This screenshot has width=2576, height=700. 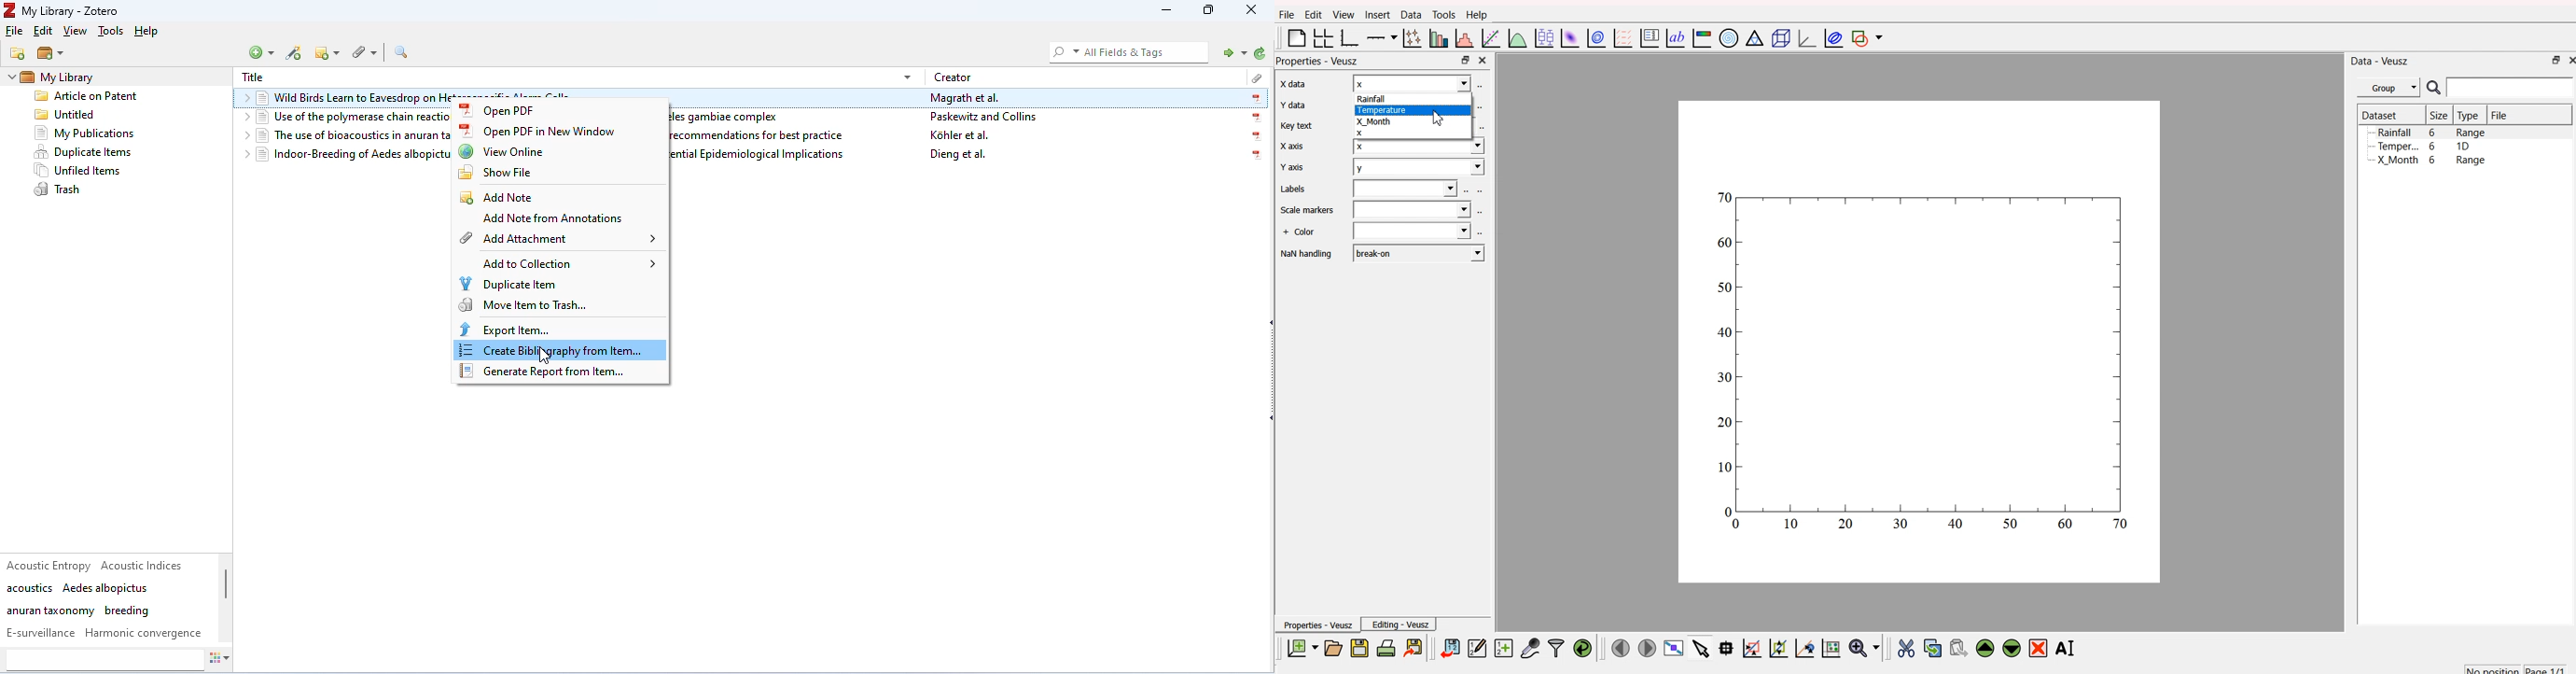 What do you see at coordinates (989, 118) in the screenshot?
I see `paskewitz and collins` at bounding box center [989, 118].